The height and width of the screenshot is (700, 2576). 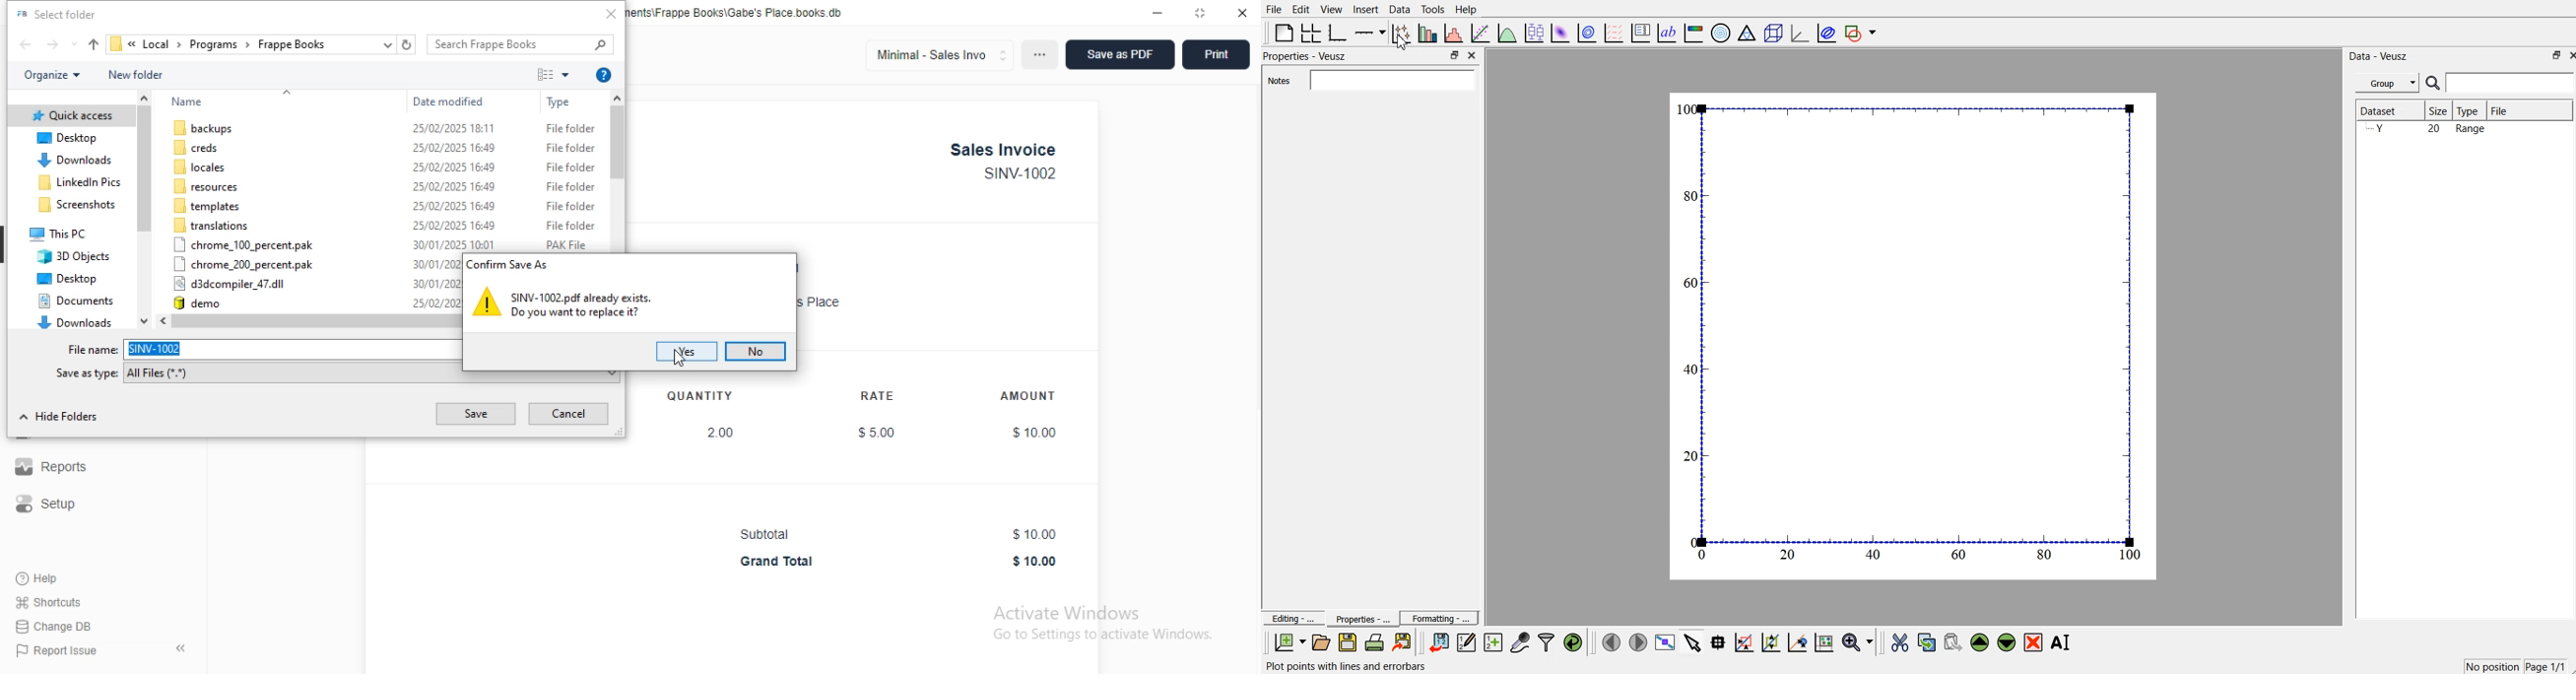 What do you see at coordinates (116, 43) in the screenshot?
I see `file icon` at bounding box center [116, 43].